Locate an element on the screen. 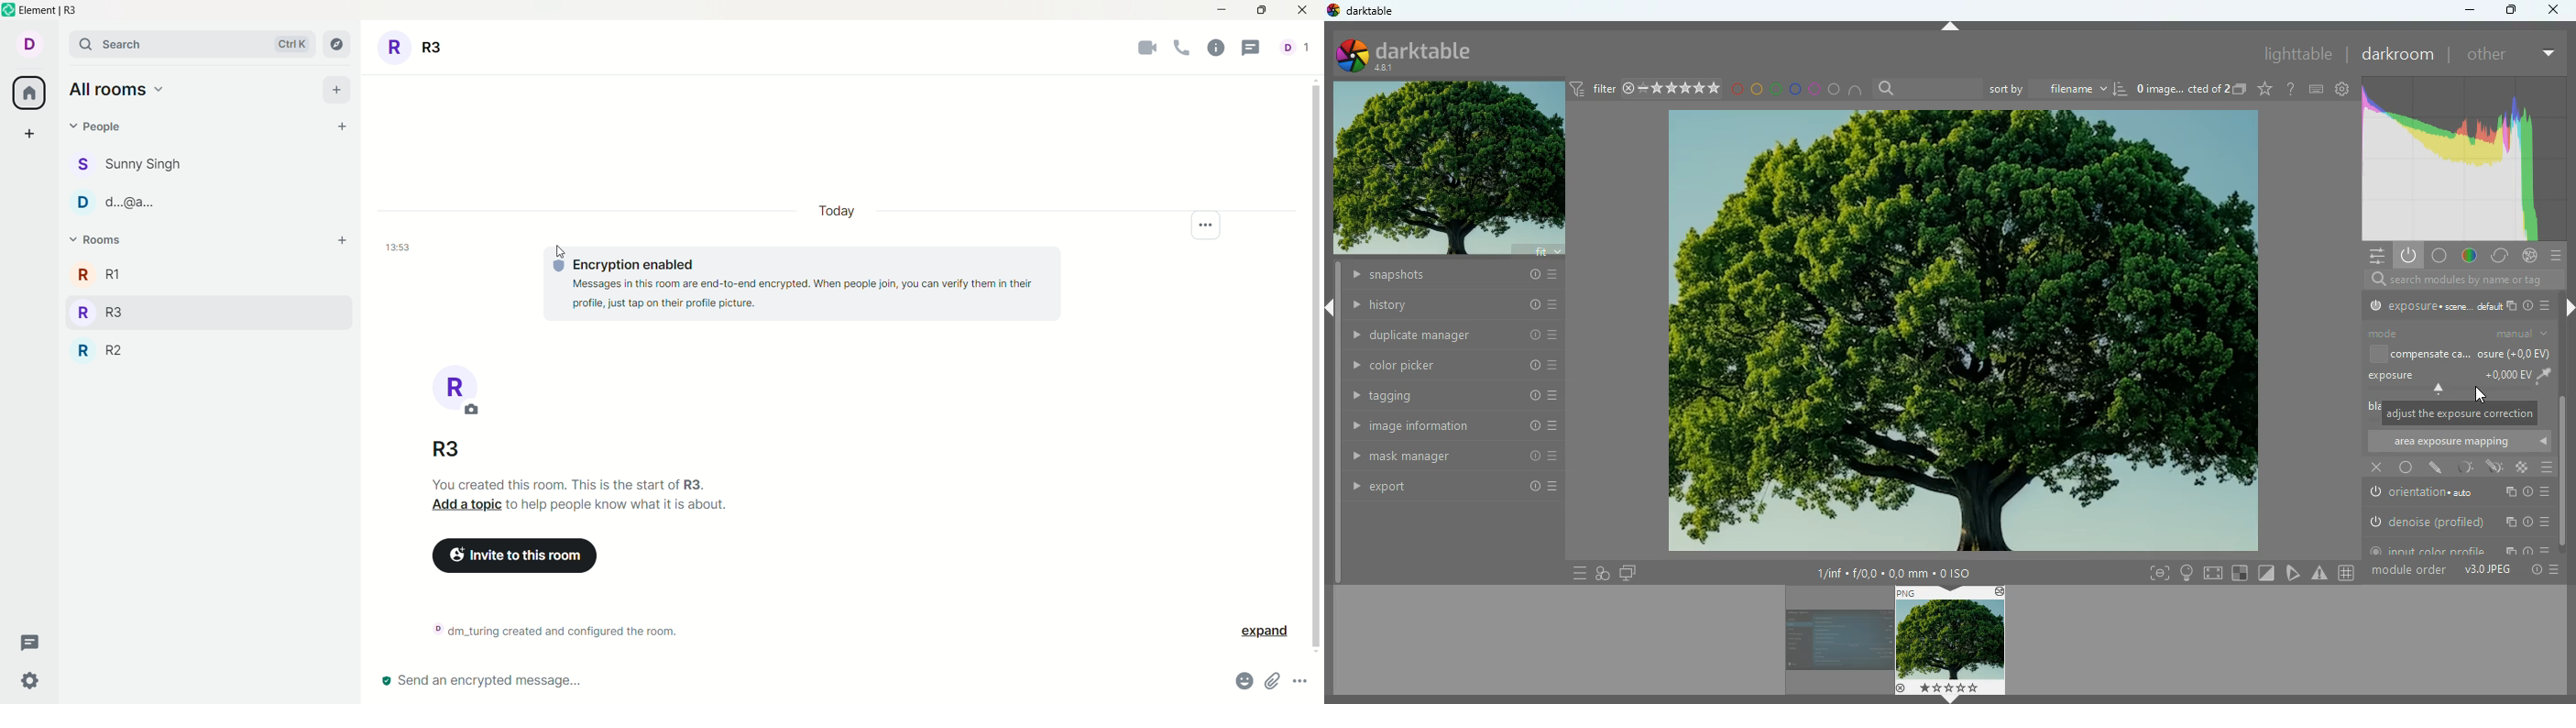 The width and height of the screenshot is (2576, 728). color is located at coordinates (2472, 255).